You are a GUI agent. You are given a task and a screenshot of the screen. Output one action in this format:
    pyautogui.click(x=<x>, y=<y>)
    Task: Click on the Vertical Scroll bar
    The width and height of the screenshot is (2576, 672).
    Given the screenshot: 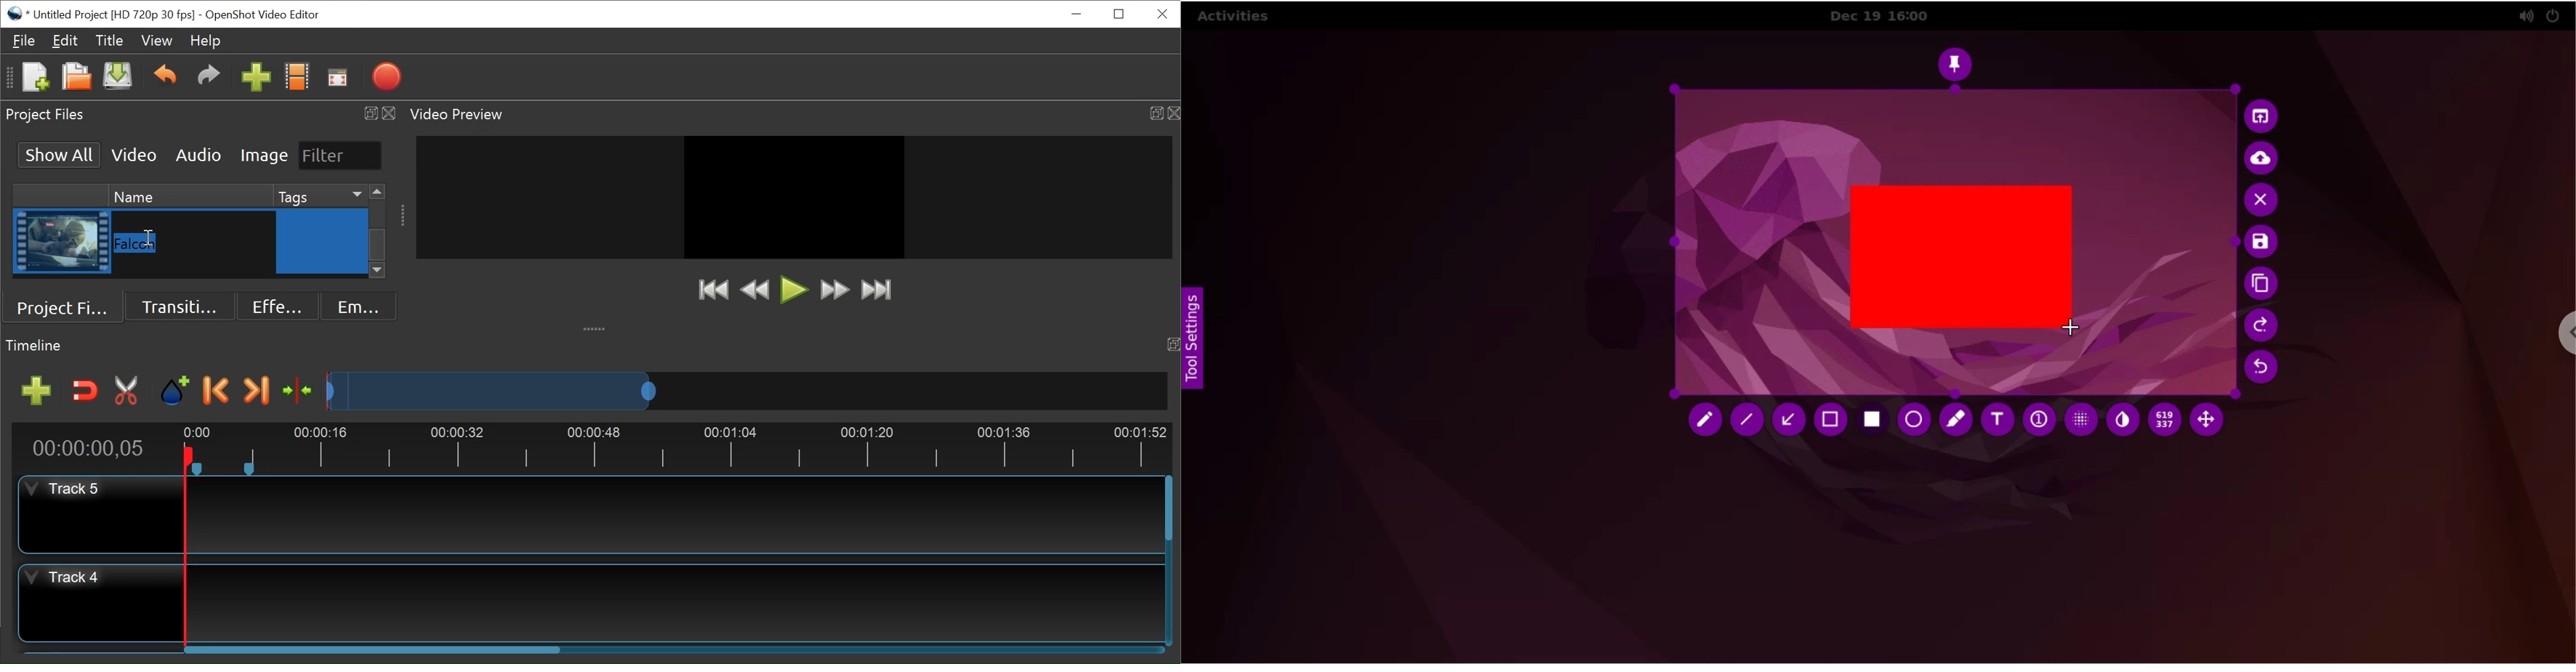 What is the action you would take?
    pyautogui.click(x=378, y=244)
    